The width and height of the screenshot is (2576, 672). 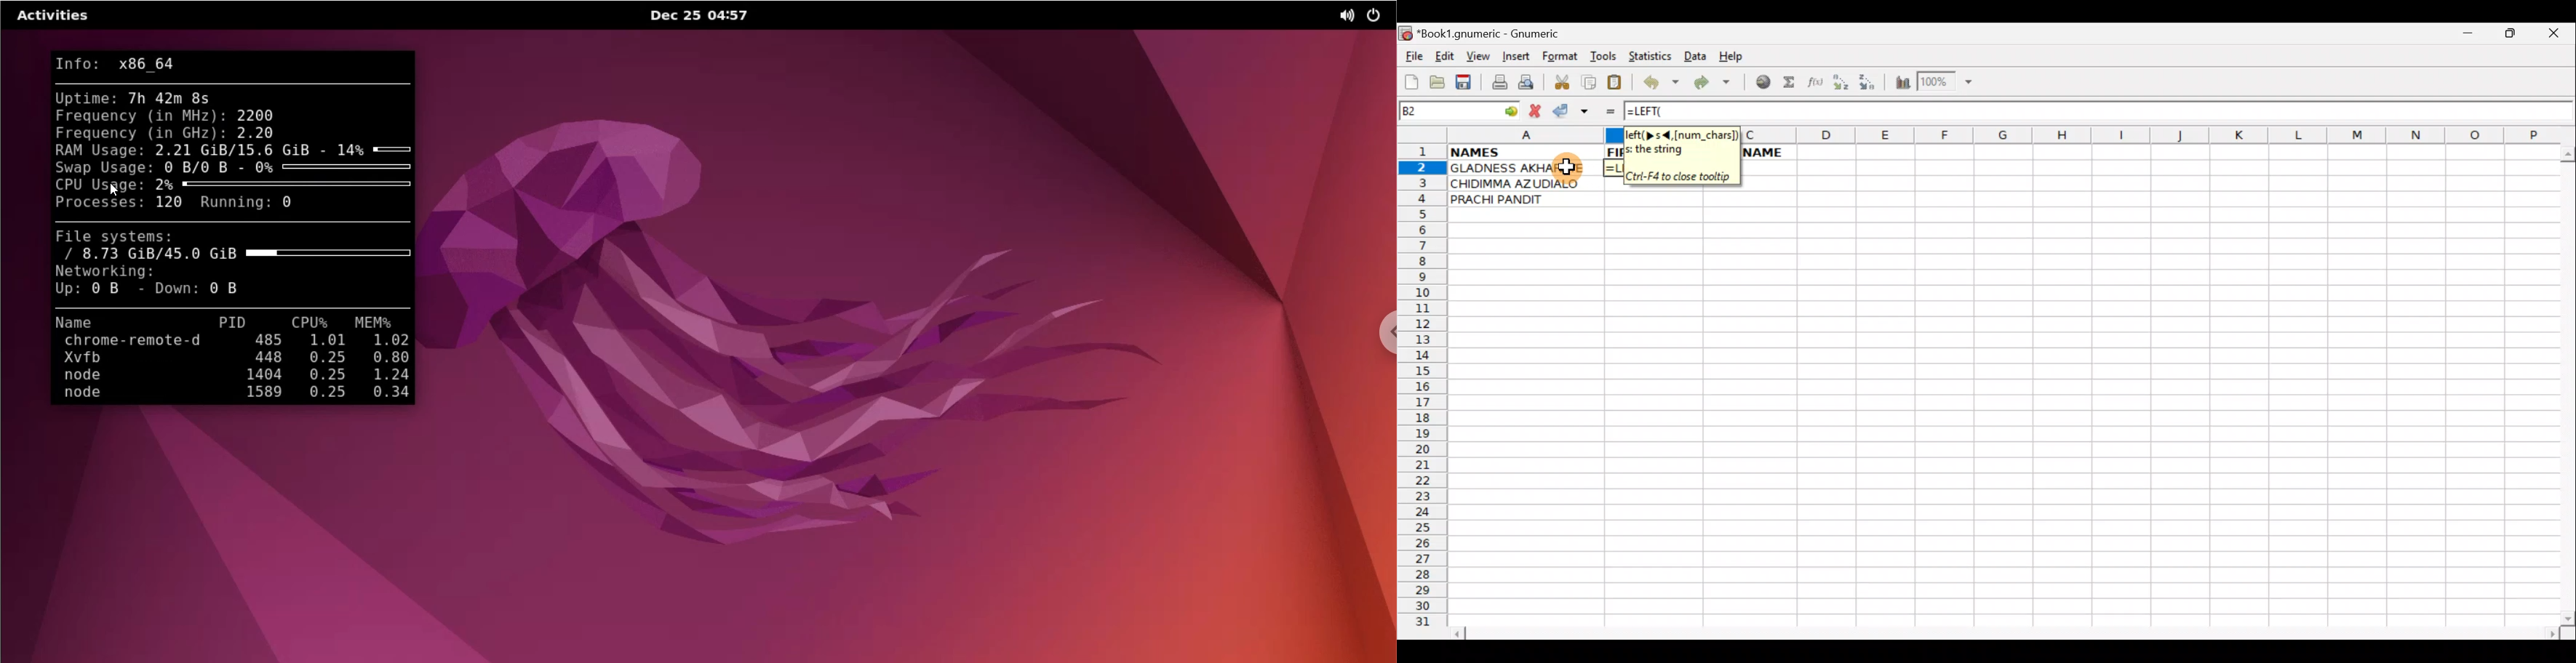 What do you see at coordinates (1695, 55) in the screenshot?
I see `Data` at bounding box center [1695, 55].